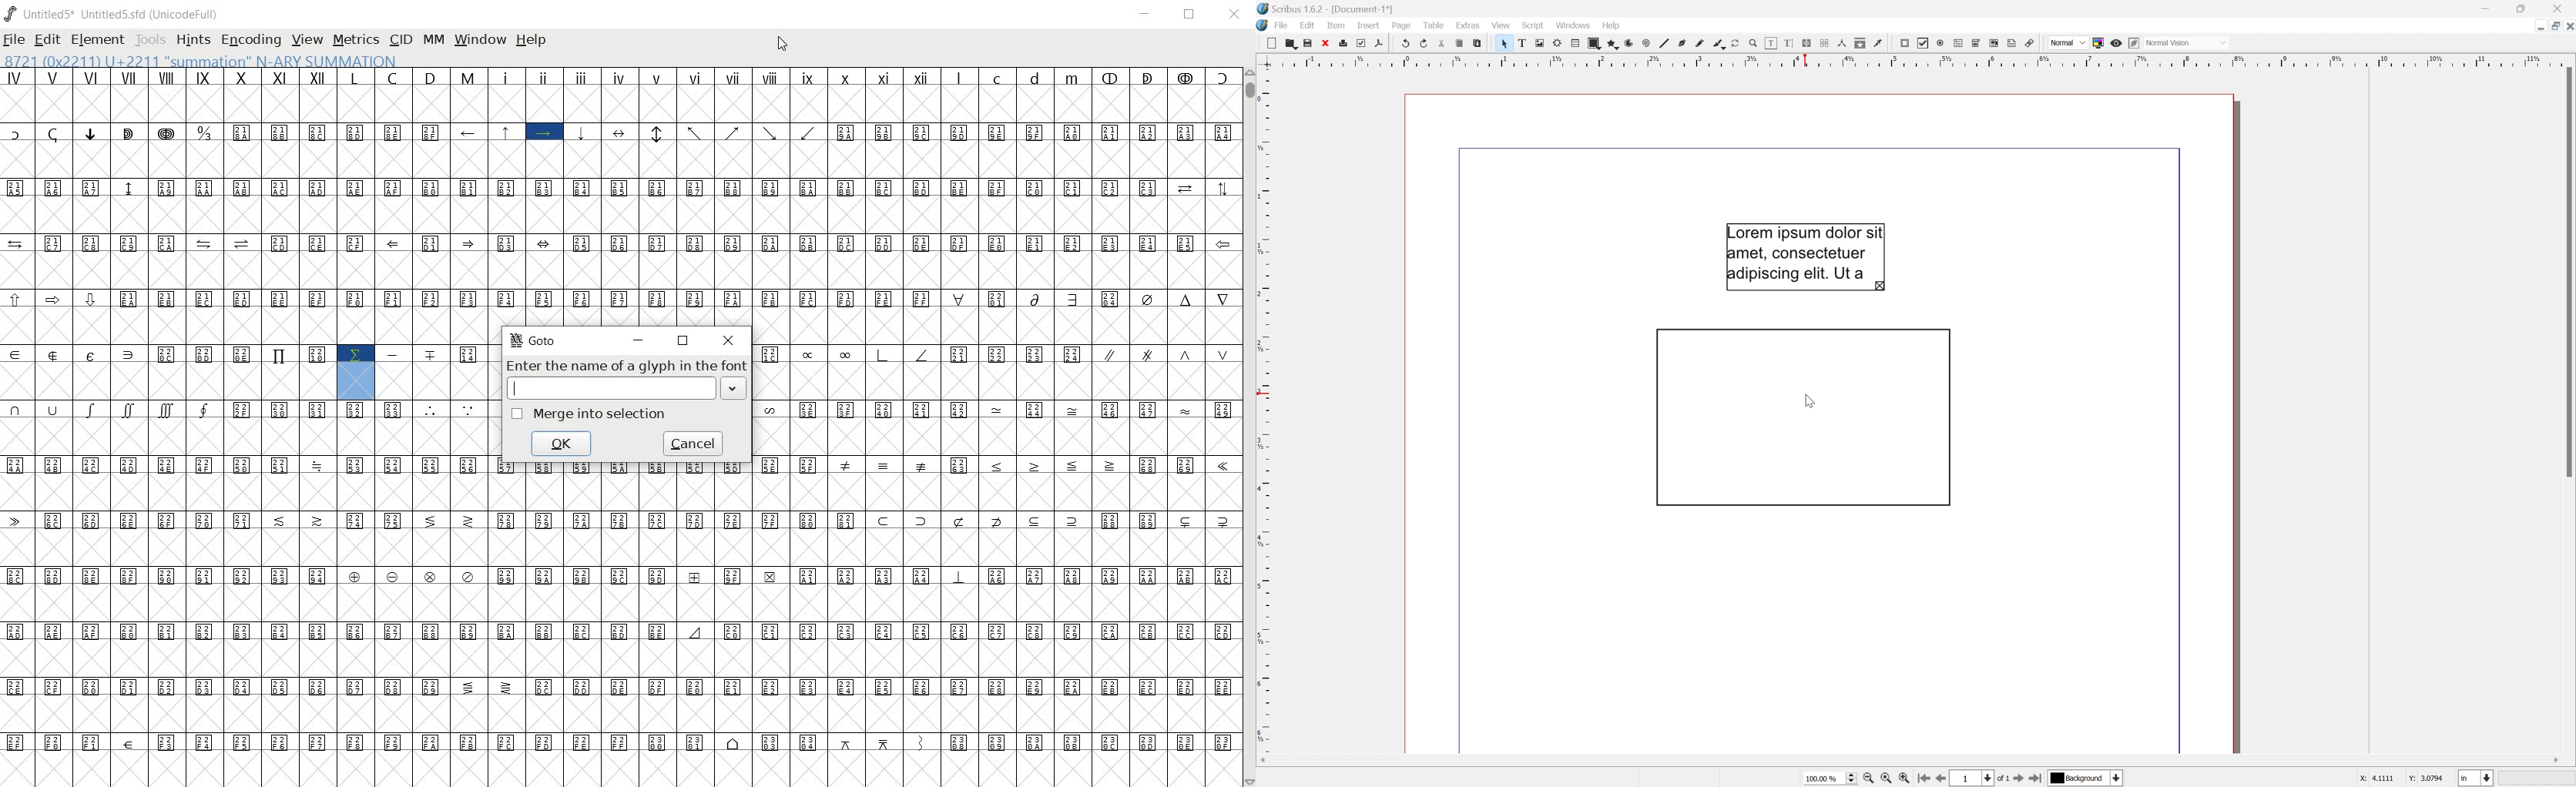 This screenshot has width=2576, height=812. Describe the element at coordinates (621, 215) in the screenshot. I see `empty cells` at that location.